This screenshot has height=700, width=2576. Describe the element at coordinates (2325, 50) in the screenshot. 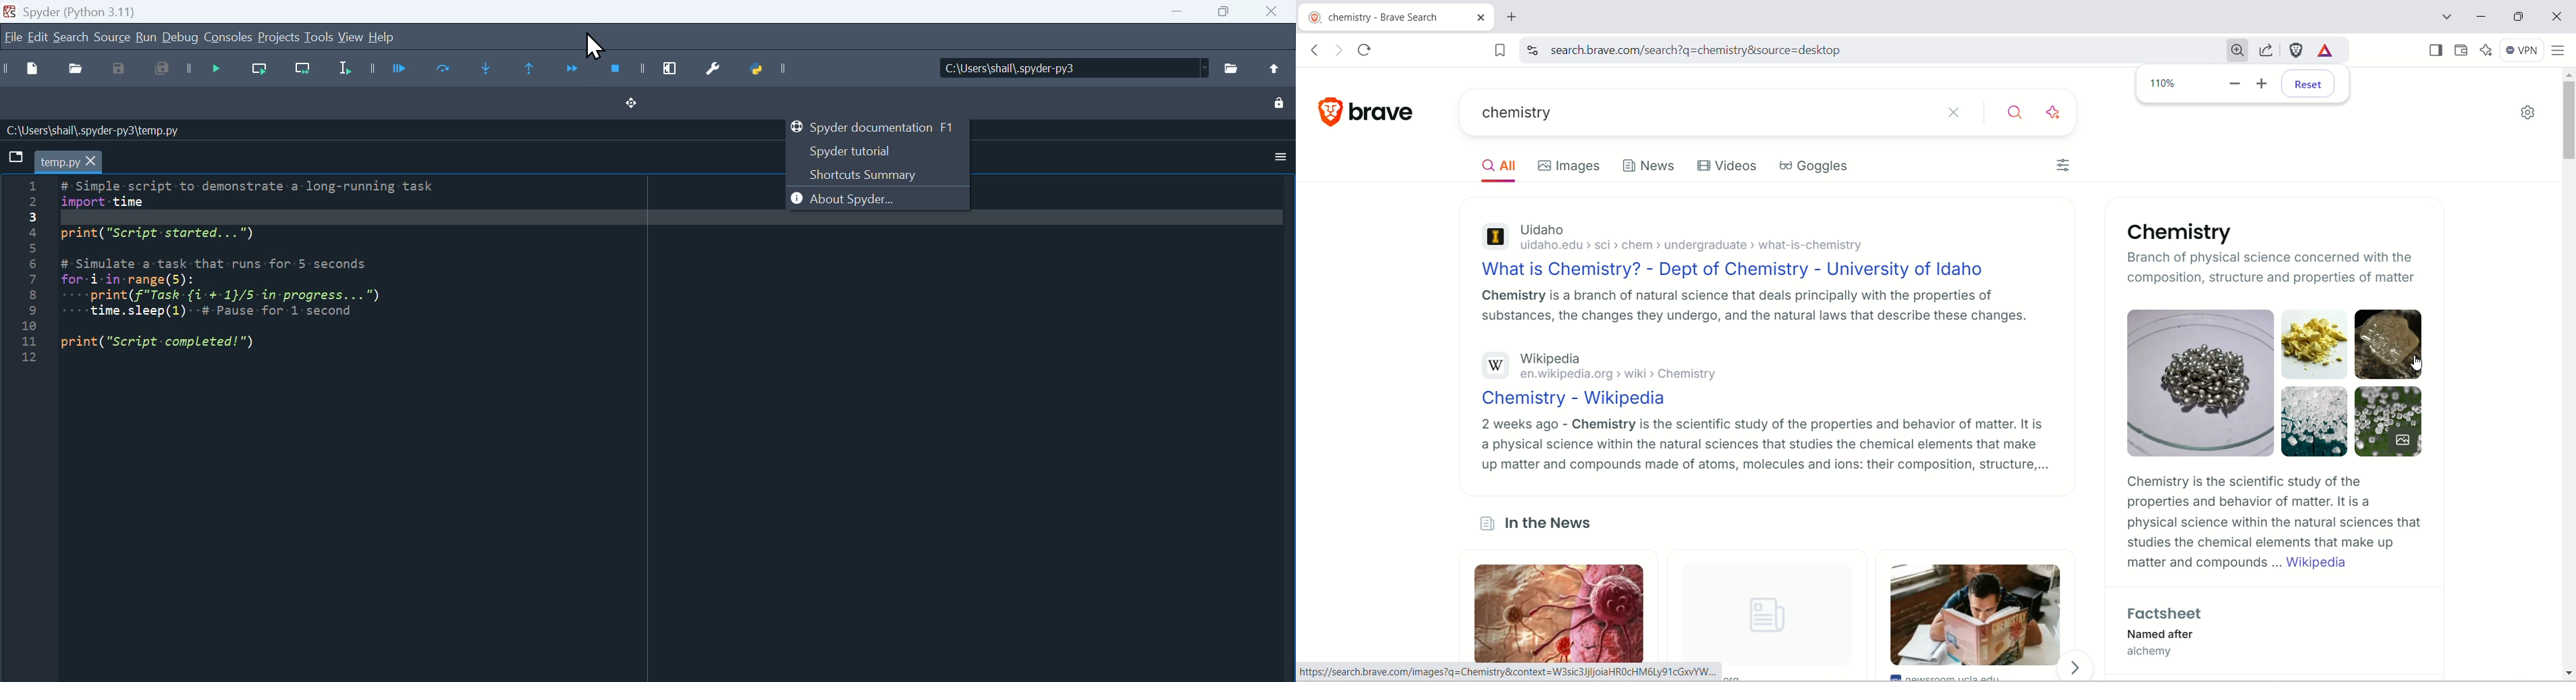

I see `rewards` at that location.